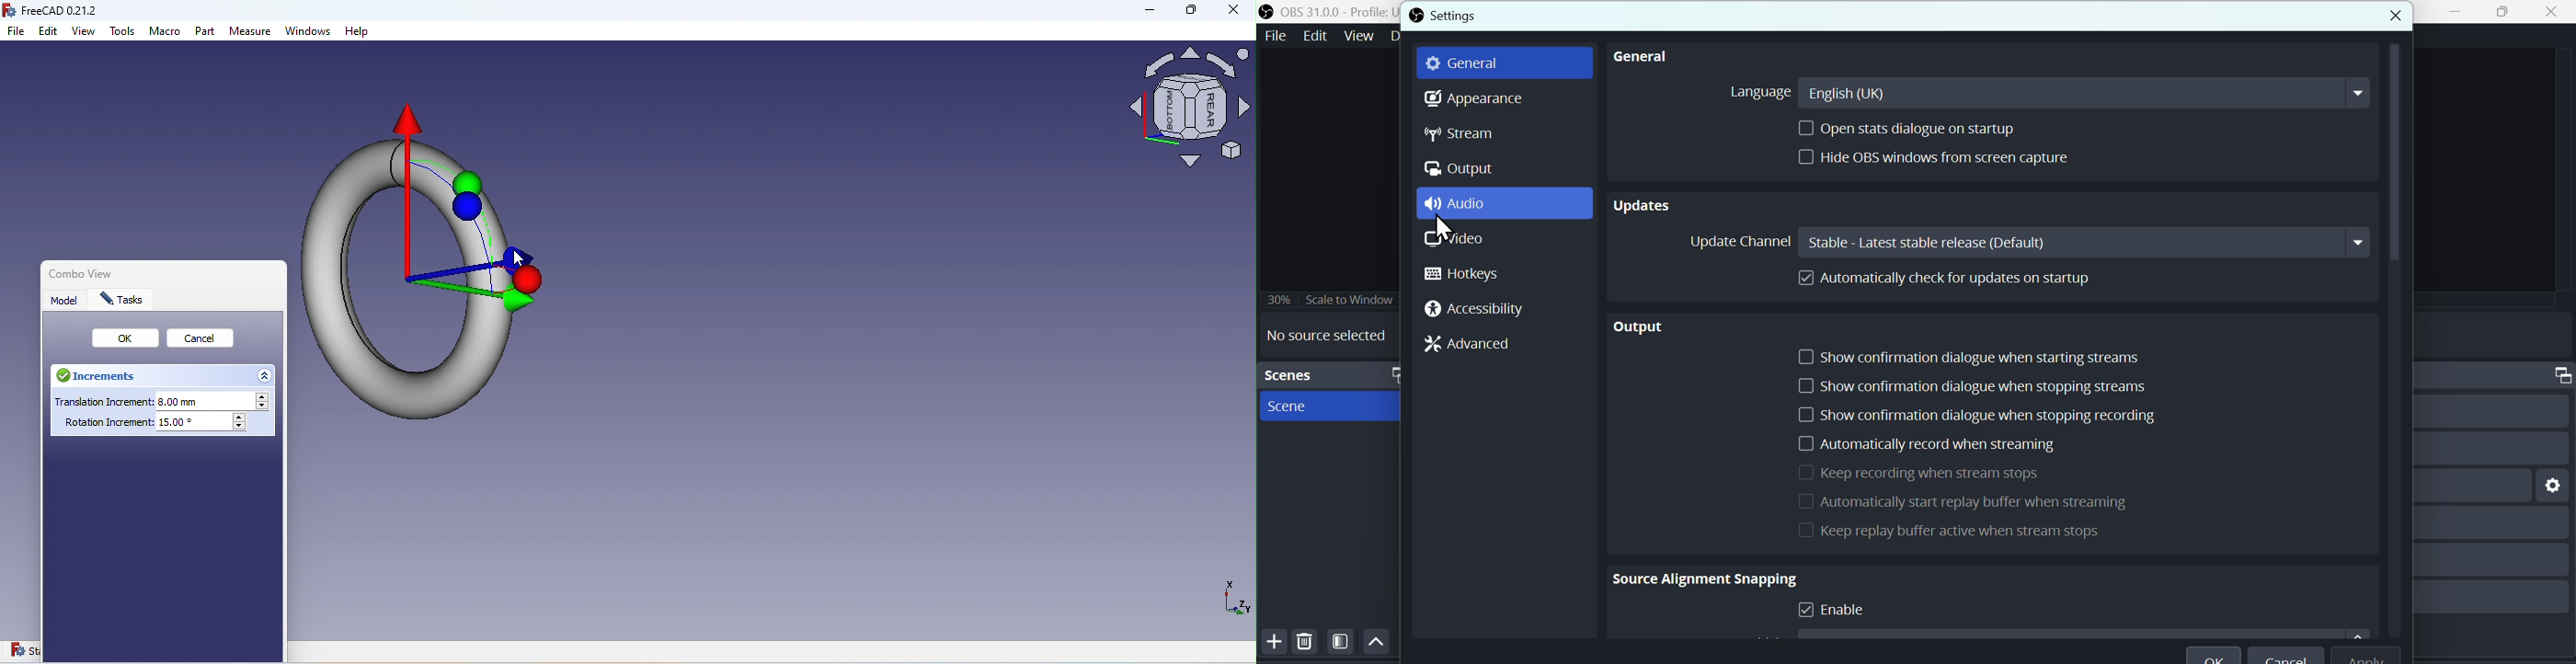  I want to click on stream, so click(1465, 135).